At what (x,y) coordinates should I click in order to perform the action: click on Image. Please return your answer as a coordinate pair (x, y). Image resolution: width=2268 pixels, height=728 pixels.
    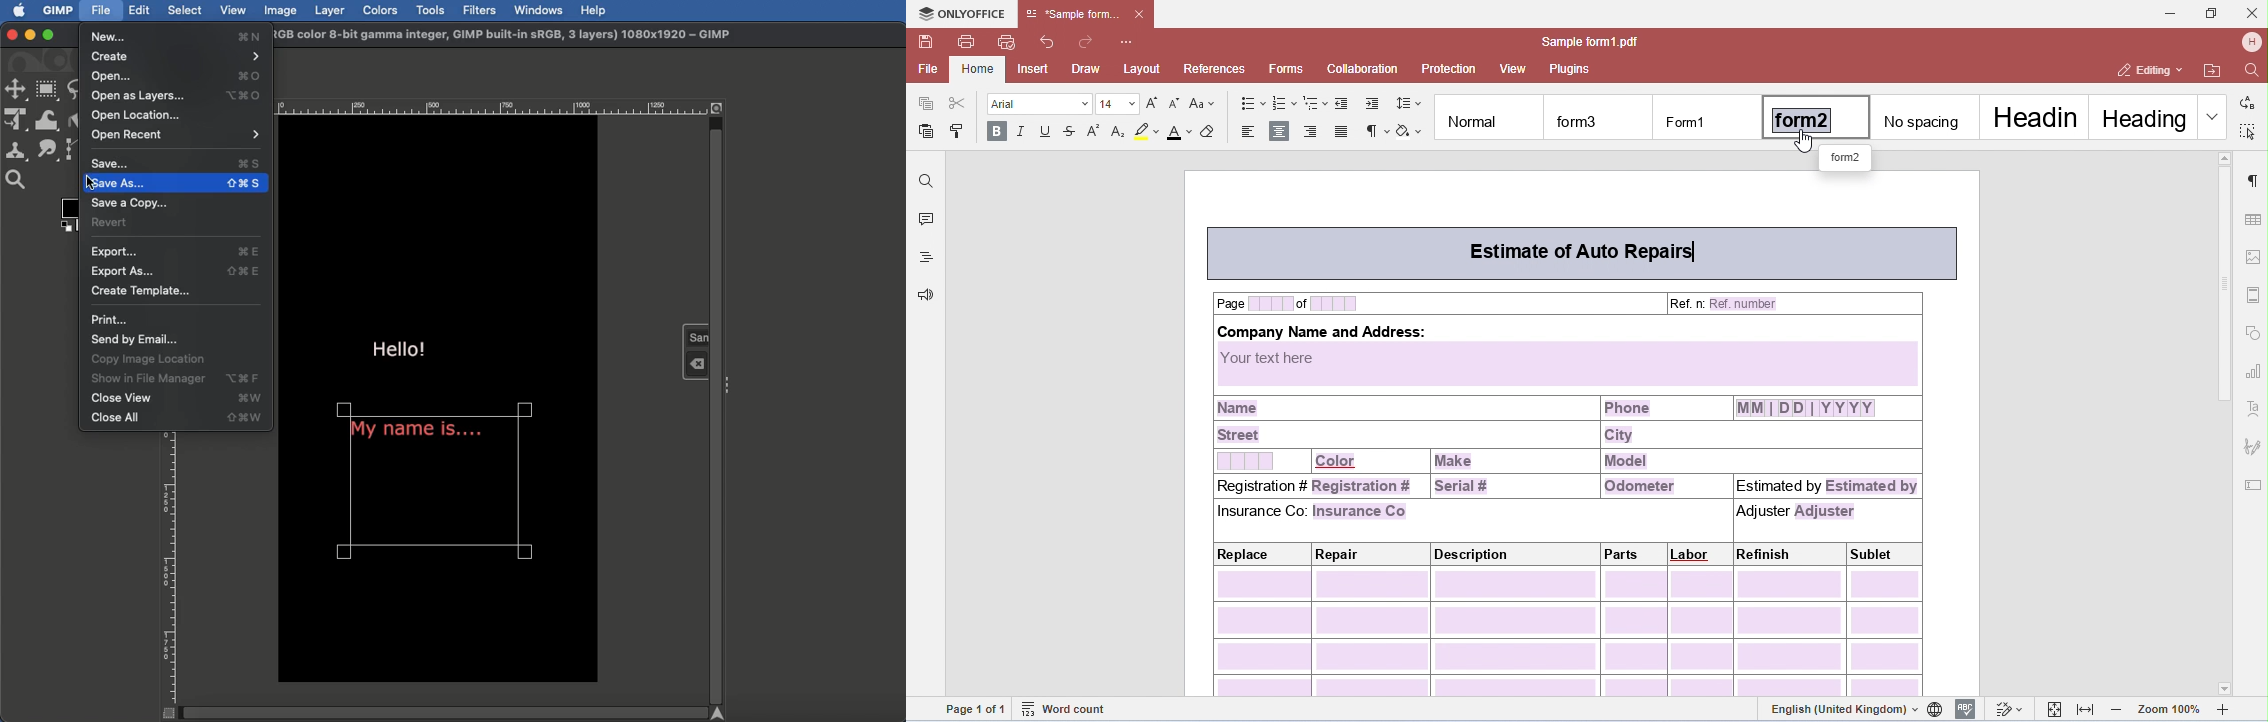
    Looking at the image, I should click on (281, 11).